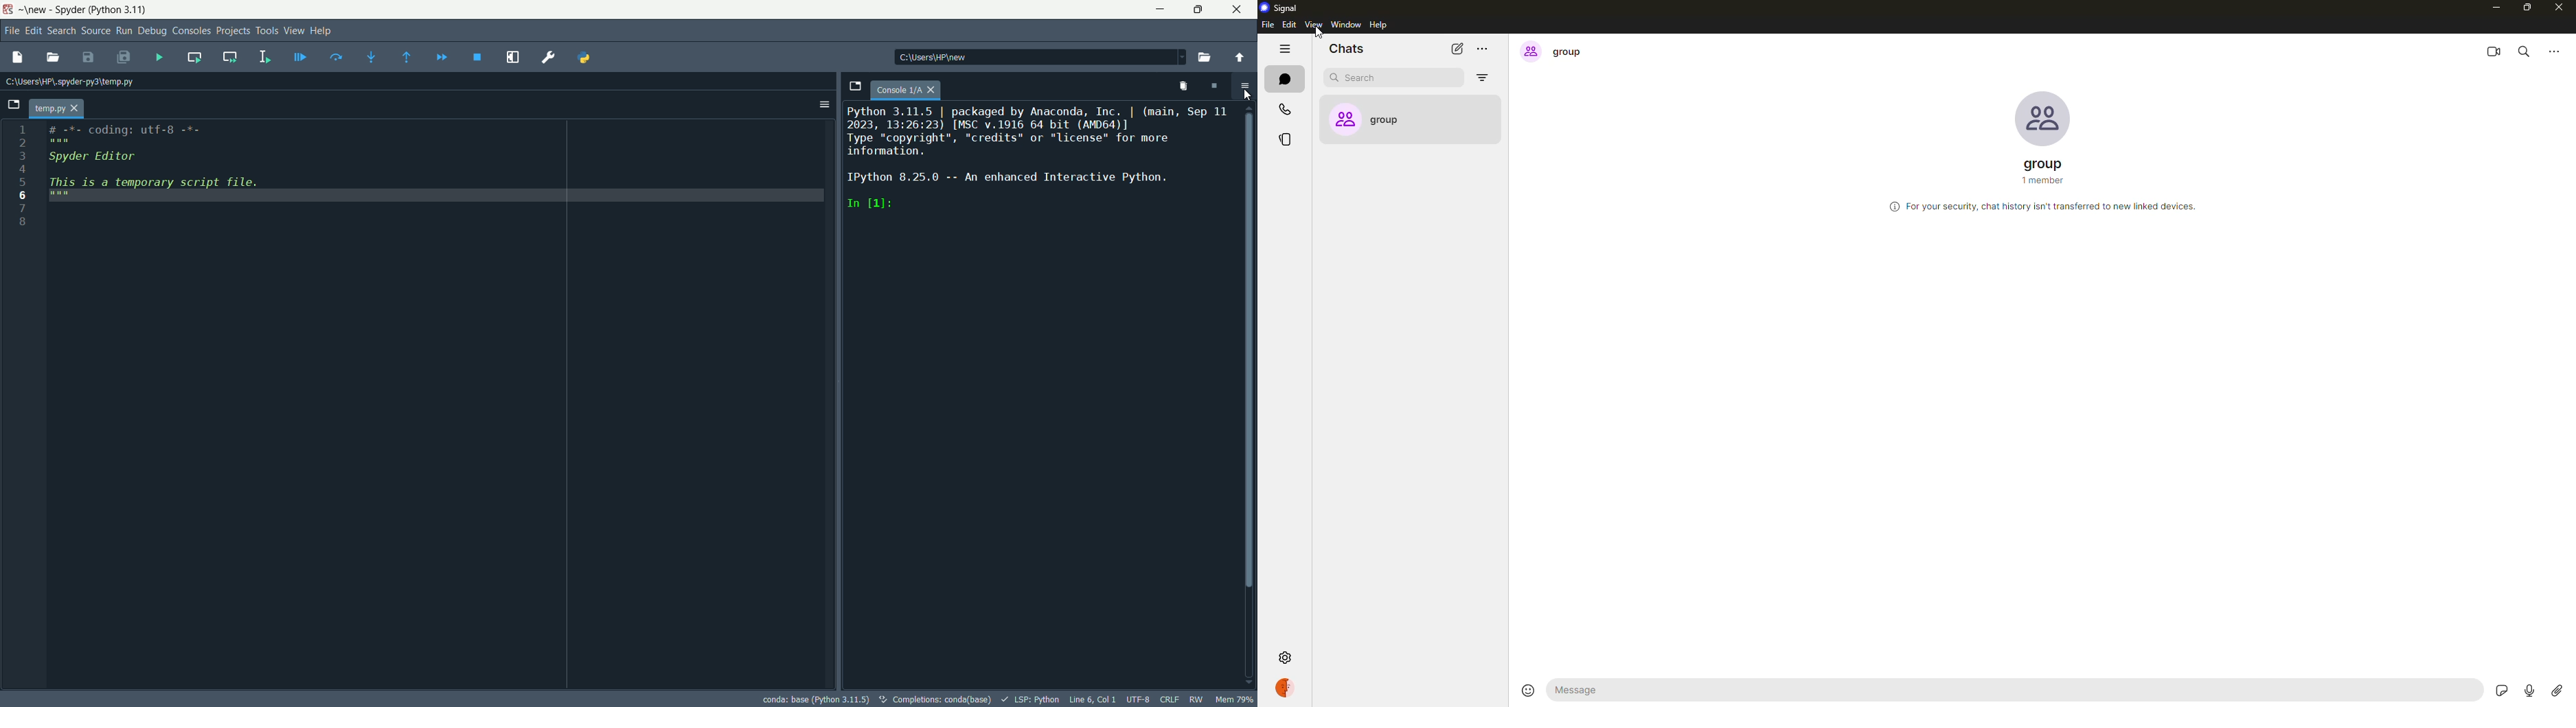 This screenshot has width=2576, height=728. What do you see at coordinates (1161, 9) in the screenshot?
I see `minimize` at bounding box center [1161, 9].